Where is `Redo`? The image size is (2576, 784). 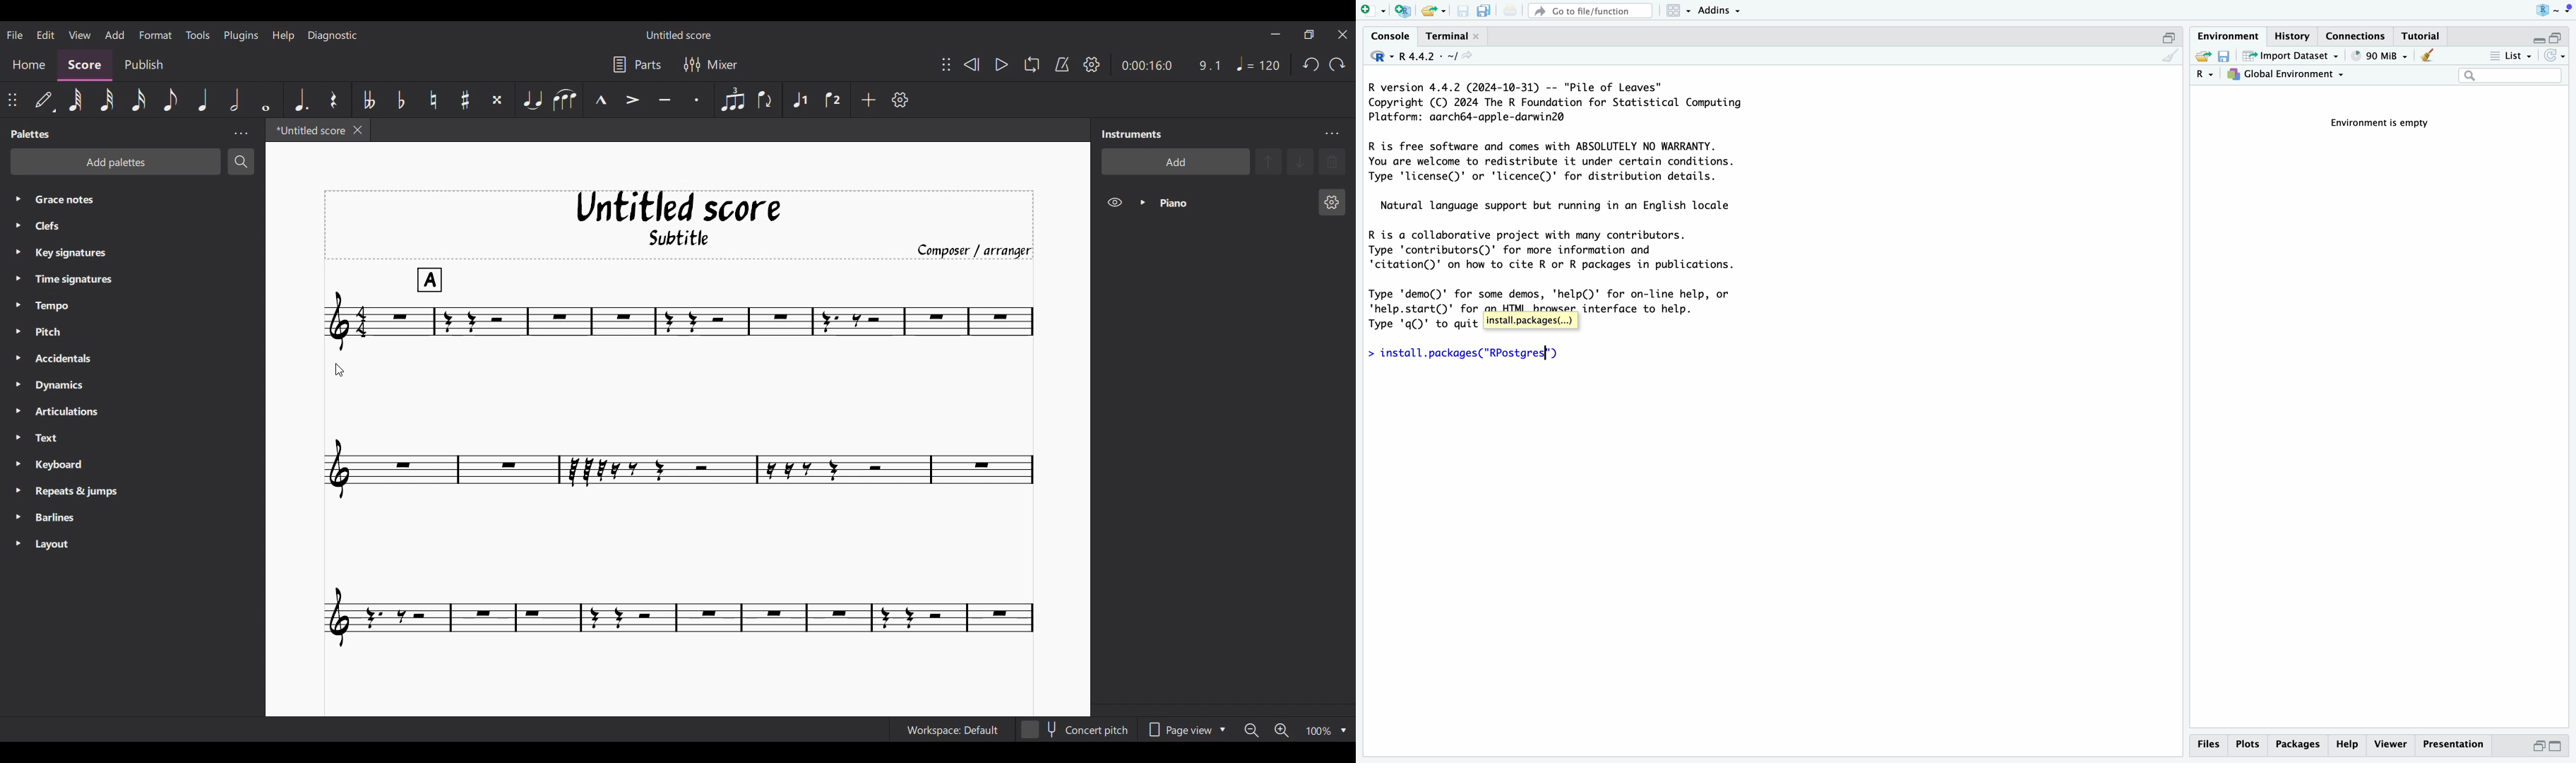 Redo is located at coordinates (1337, 64).